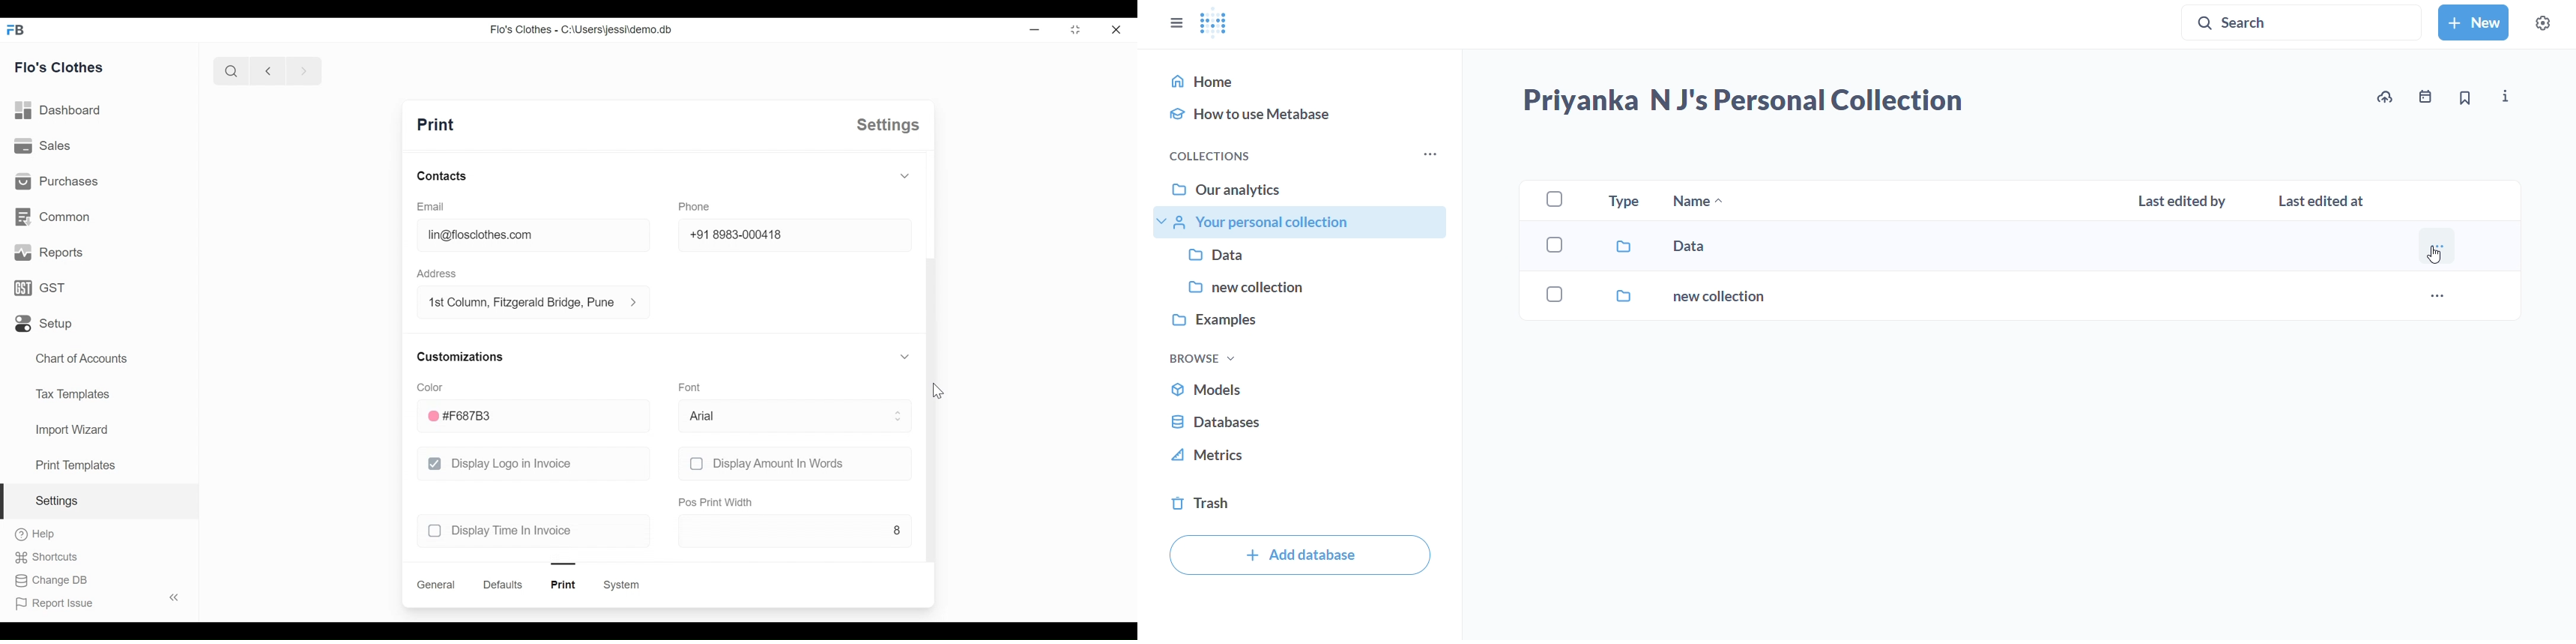 This screenshot has width=2576, height=644. What do you see at coordinates (582, 29) in the screenshot?
I see `Flo's Clothes - C:\Users\jessi\demo.db` at bounding box center [582, 29].